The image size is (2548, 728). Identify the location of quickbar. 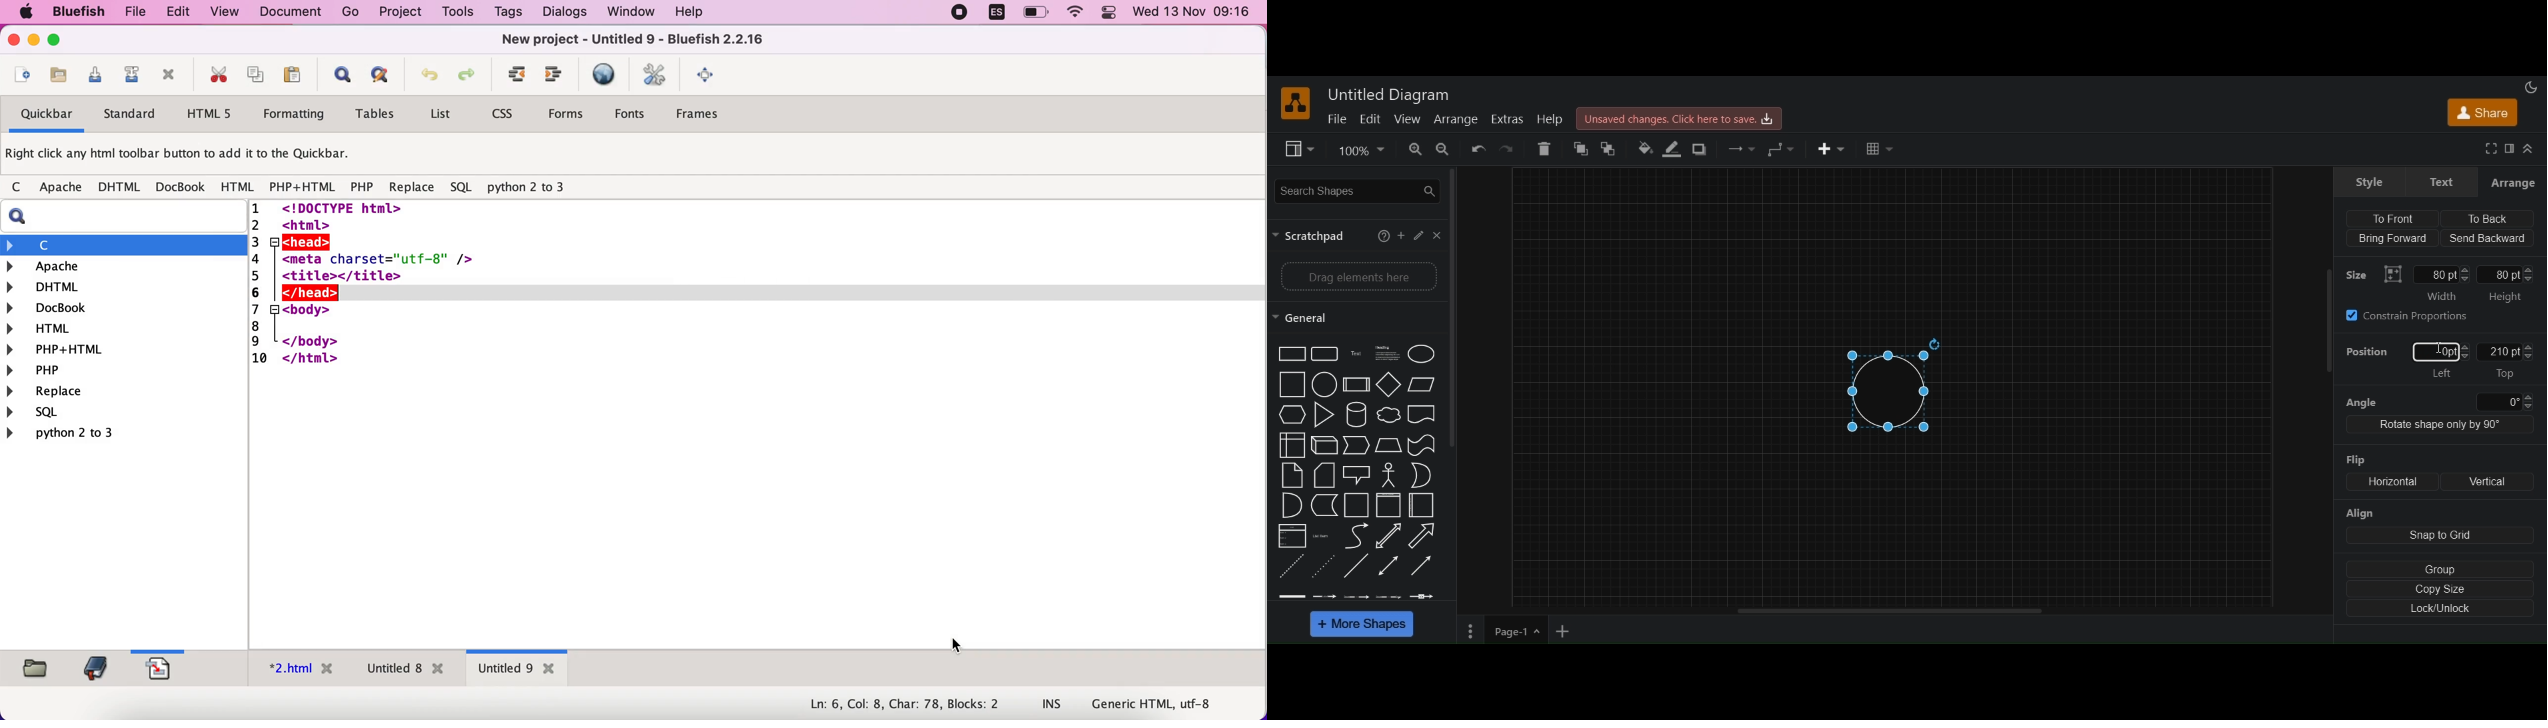
(44, 117).